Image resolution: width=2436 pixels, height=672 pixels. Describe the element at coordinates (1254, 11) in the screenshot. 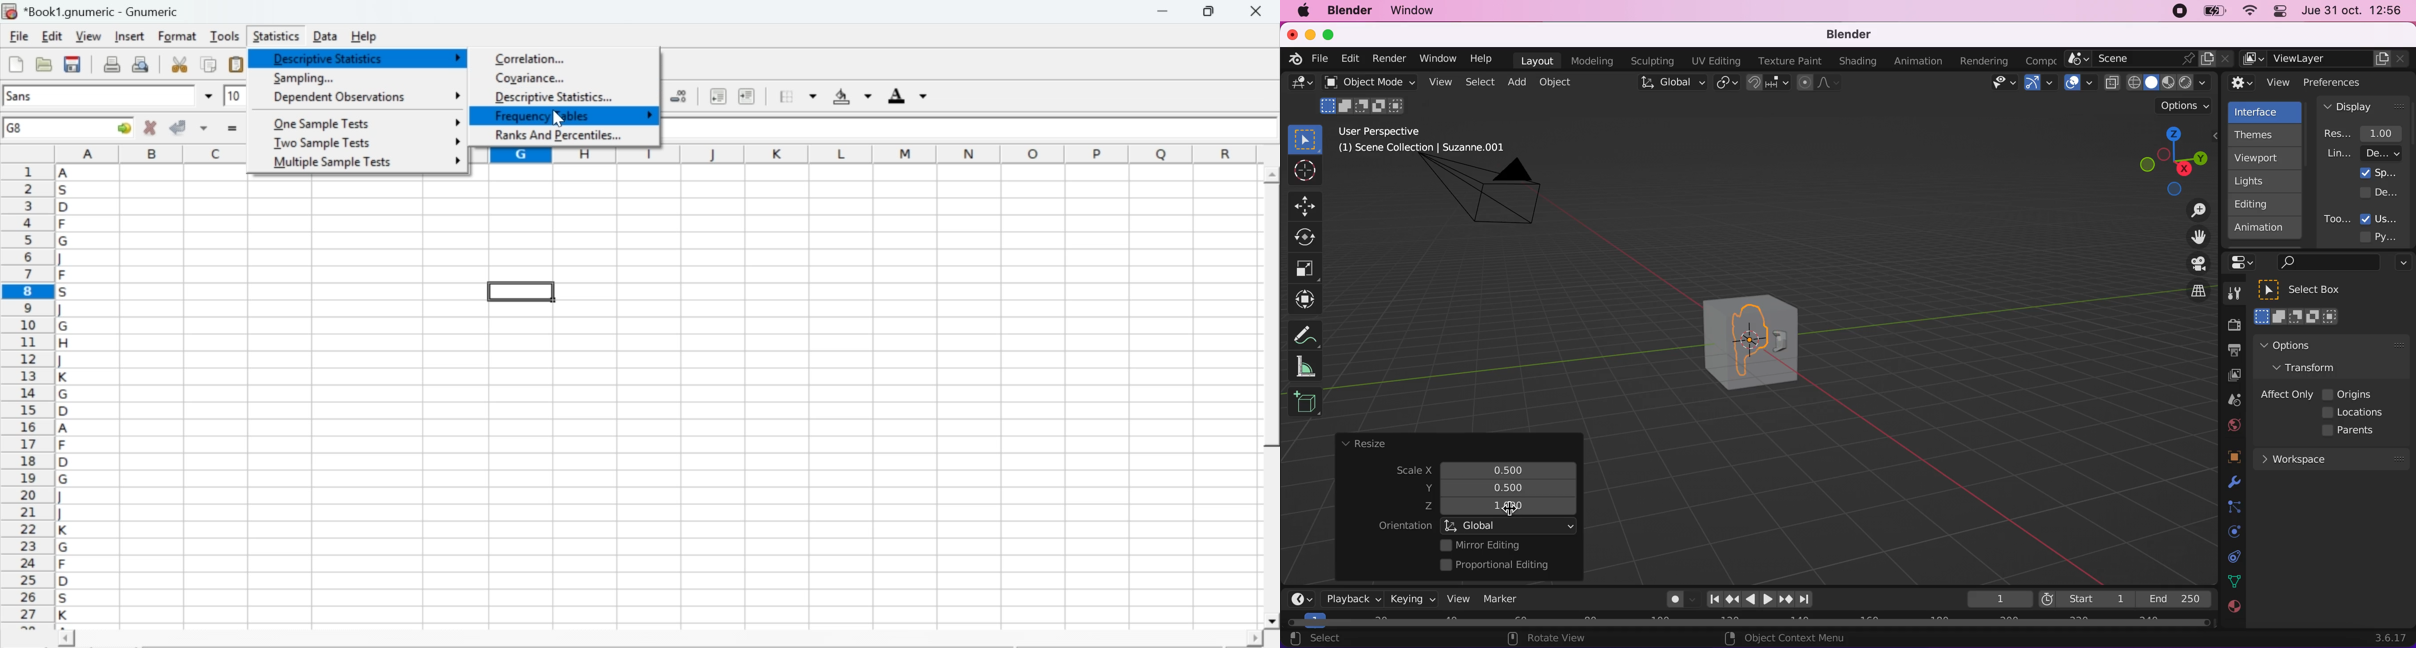

I see `close` at that location.